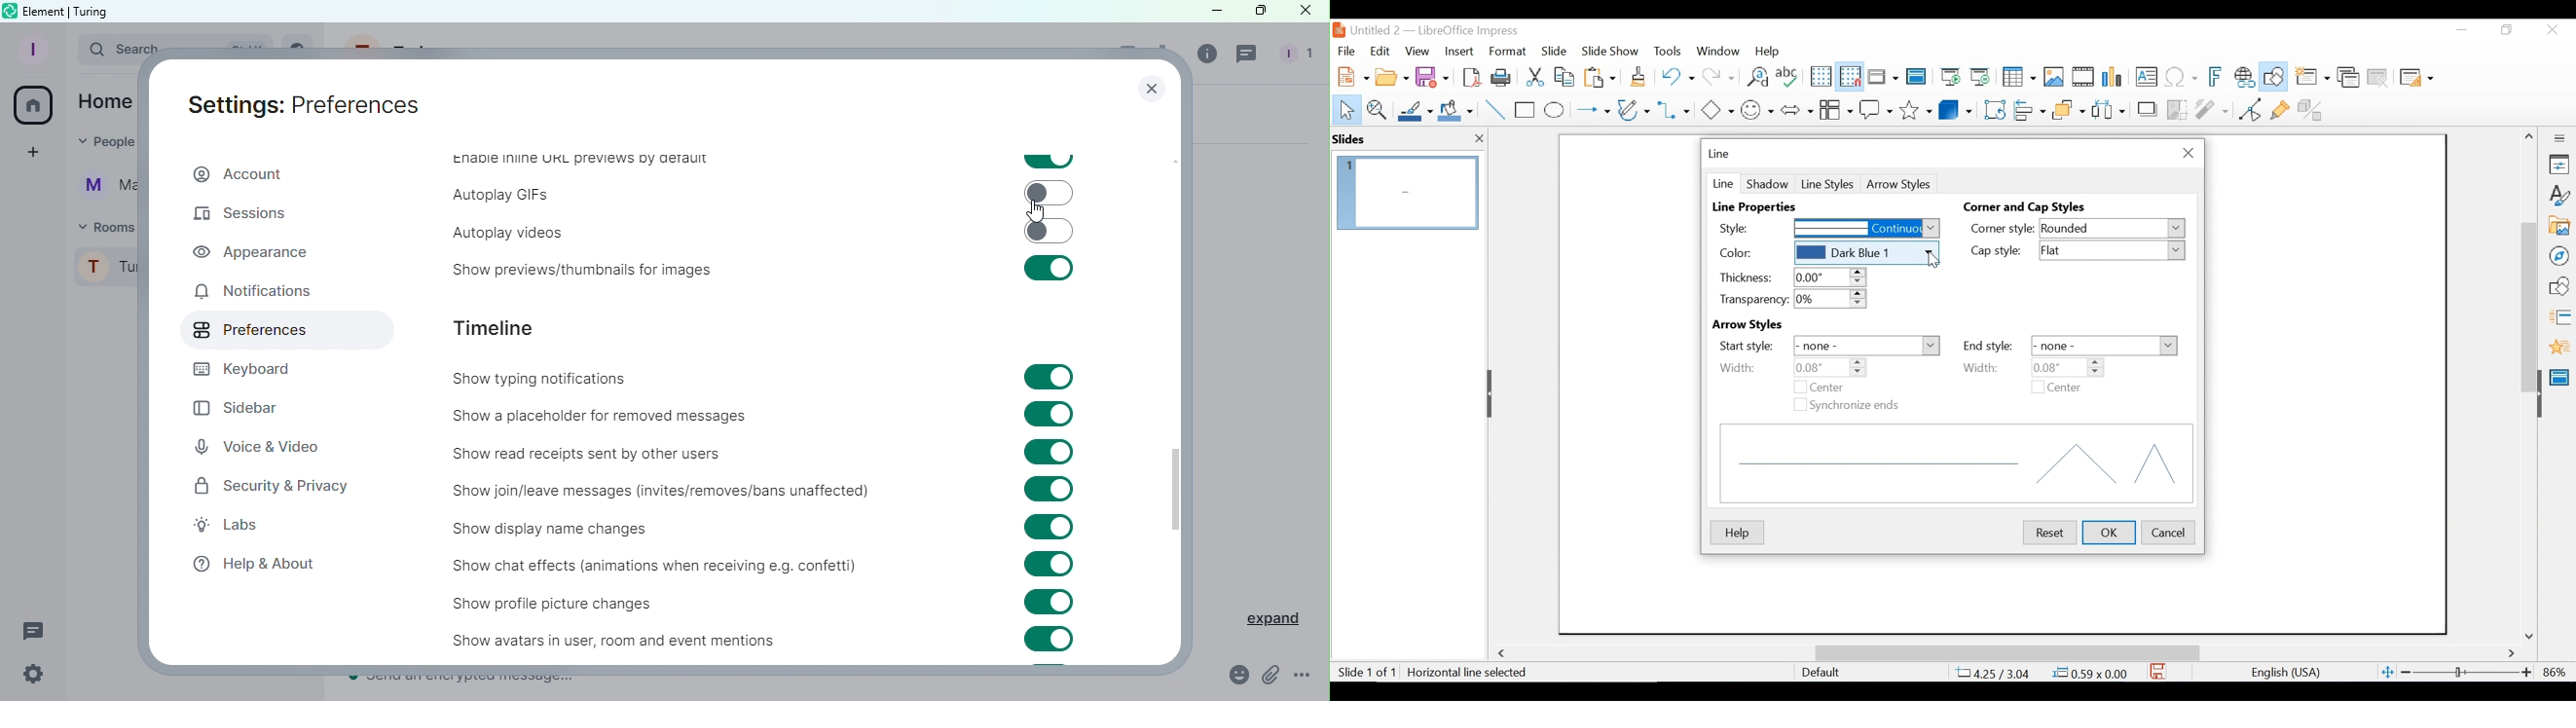 This screenshot has height=728, width=2576. What do you see at coordinates (1720, 154) in the screenshot?
I see `Line menu` at bounding box center [1720, 154].